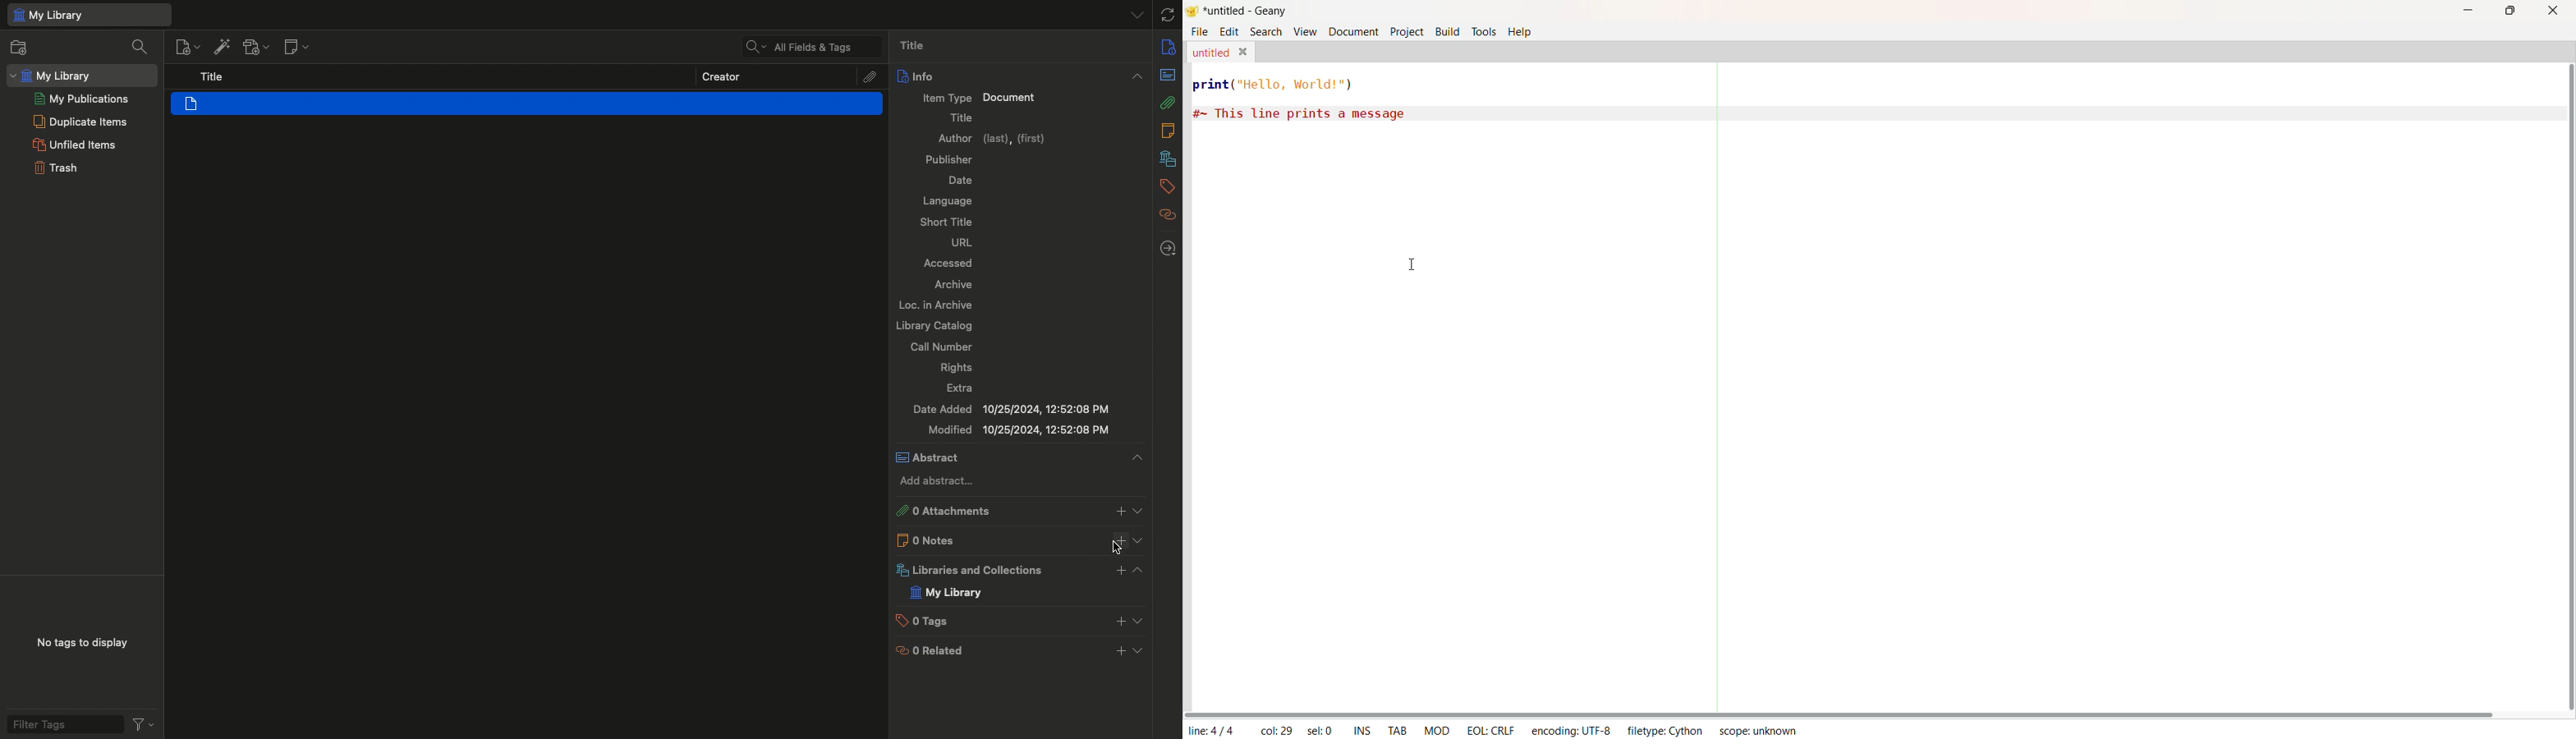  What do you see at coordinates (932, 324) in the screenshot?
I see `Library catalog` at bounding box center [932, 324].